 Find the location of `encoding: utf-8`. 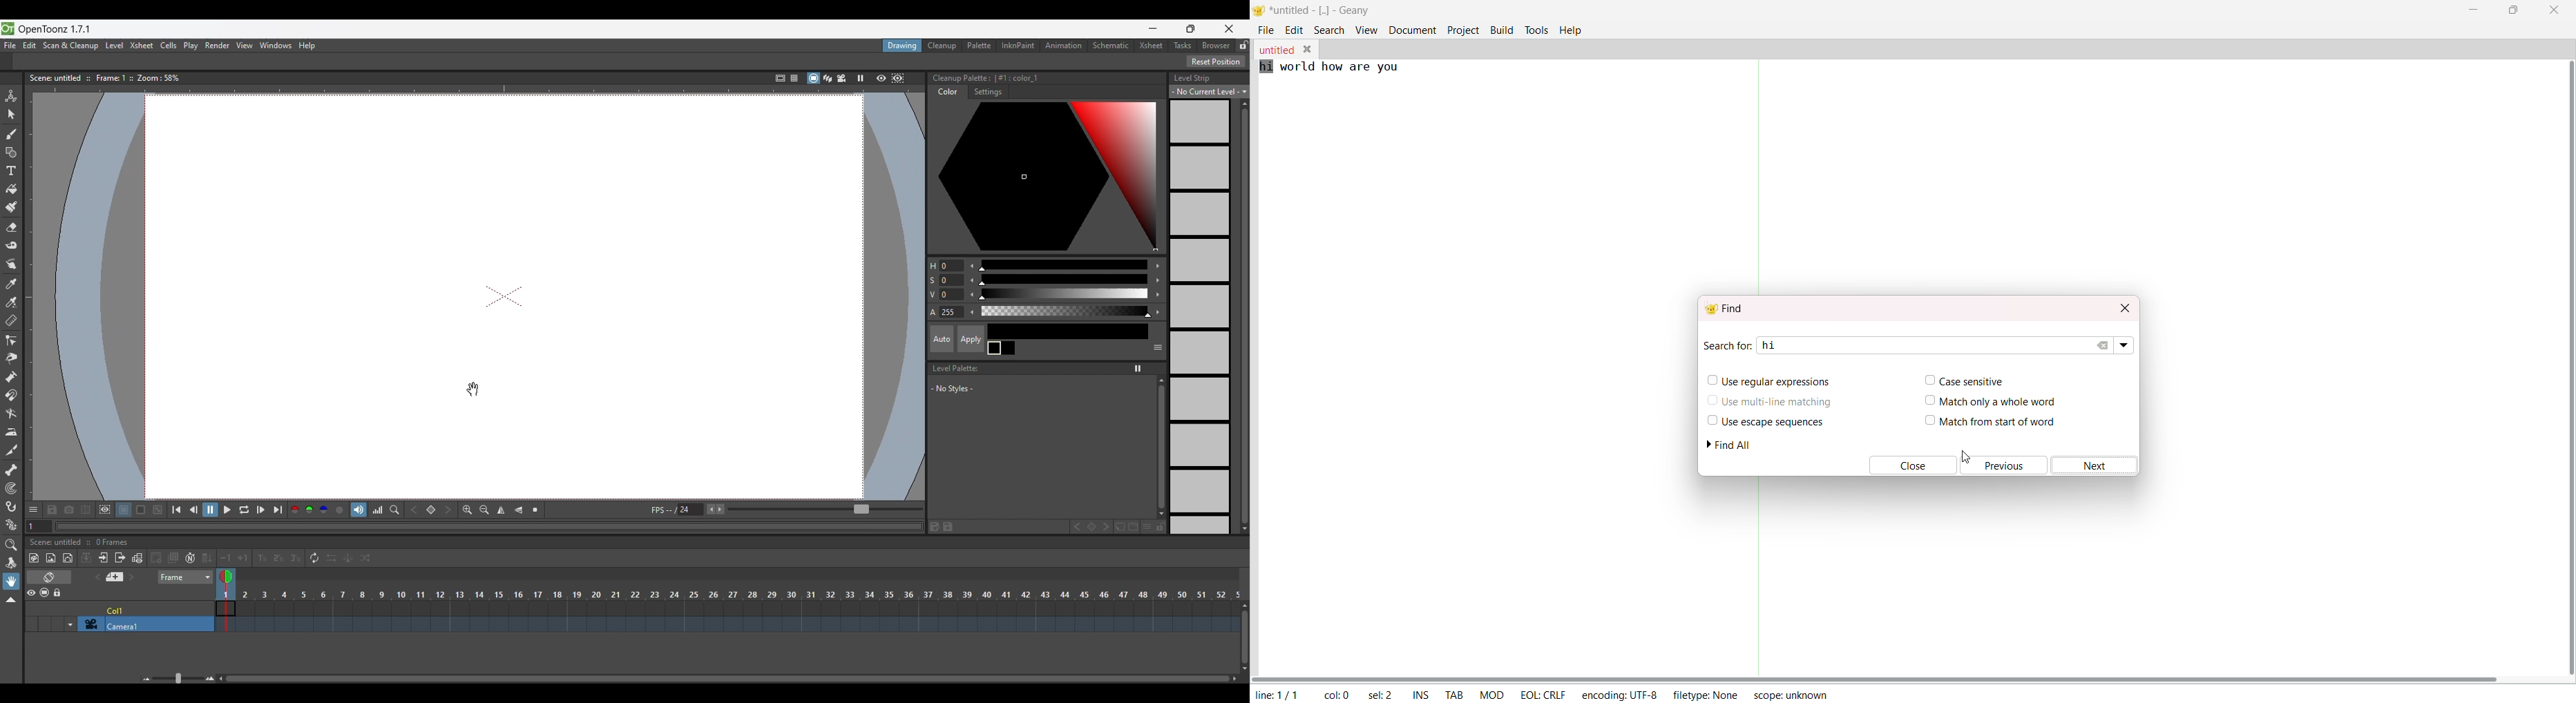

encoding: utf-8 is located at coordinates (1618, 693).